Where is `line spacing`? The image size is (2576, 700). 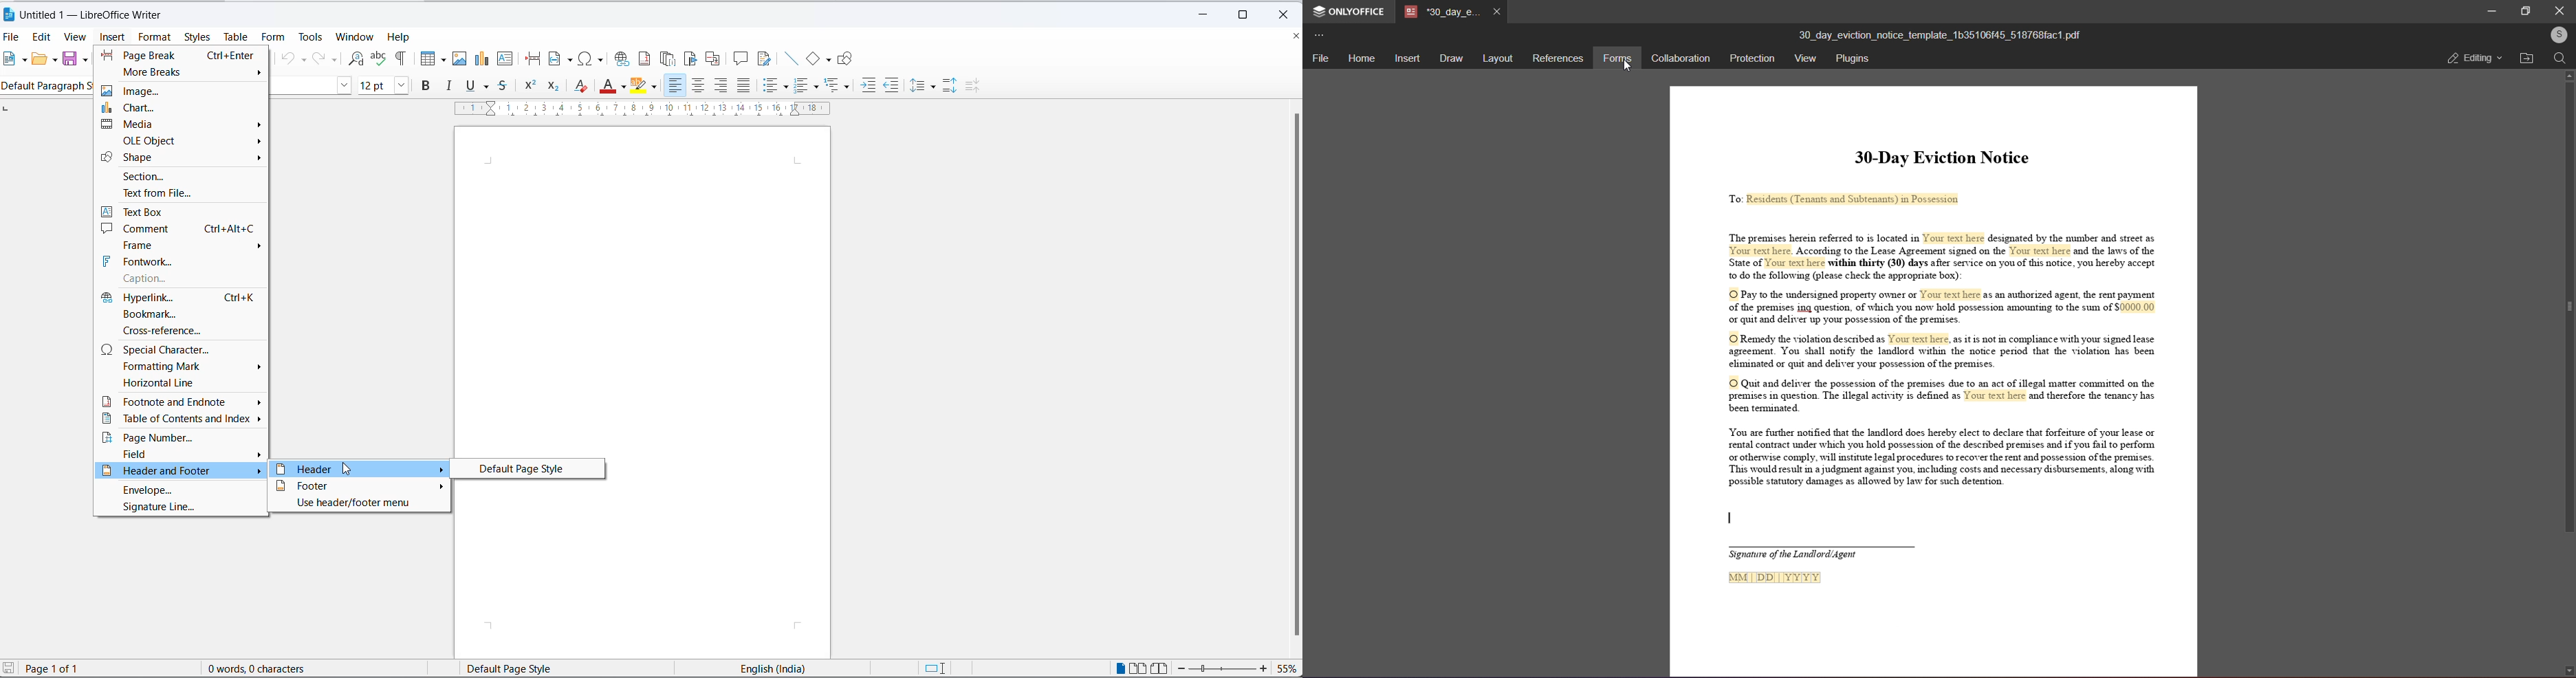
line spacing is located at coordinates (920, 87).